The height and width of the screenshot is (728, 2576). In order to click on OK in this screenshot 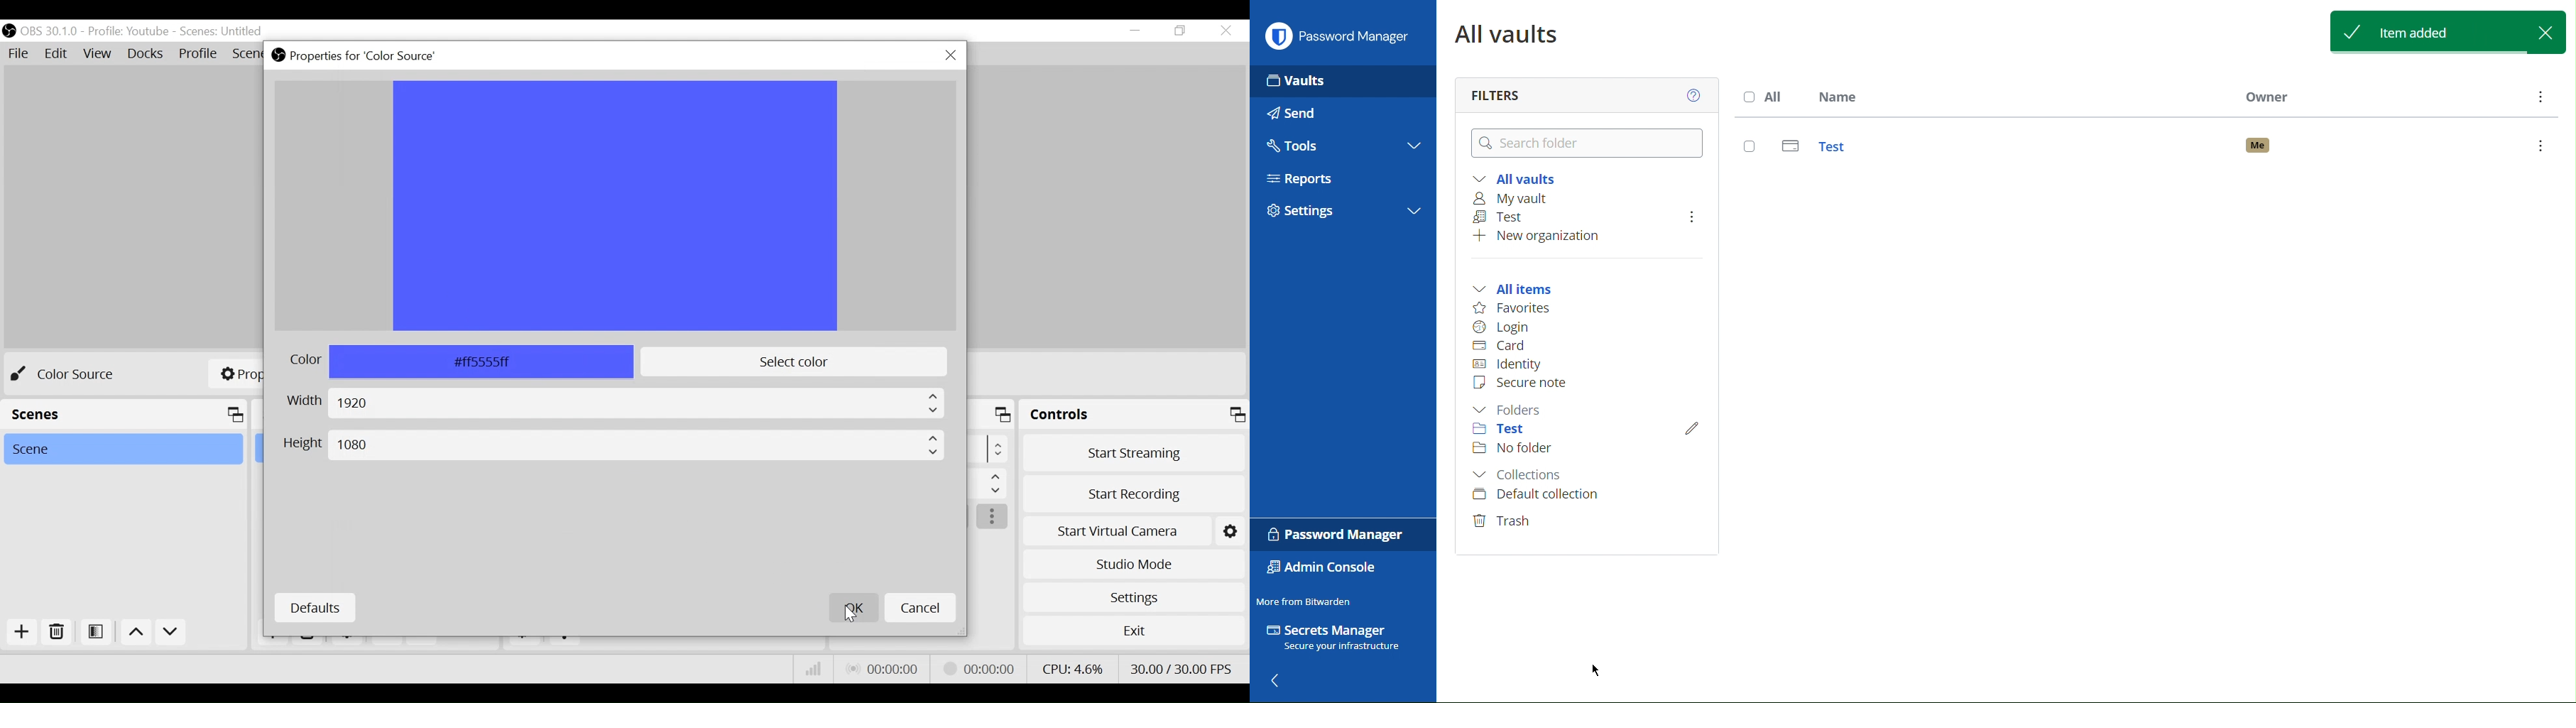, I will do `click(853, 609)`.